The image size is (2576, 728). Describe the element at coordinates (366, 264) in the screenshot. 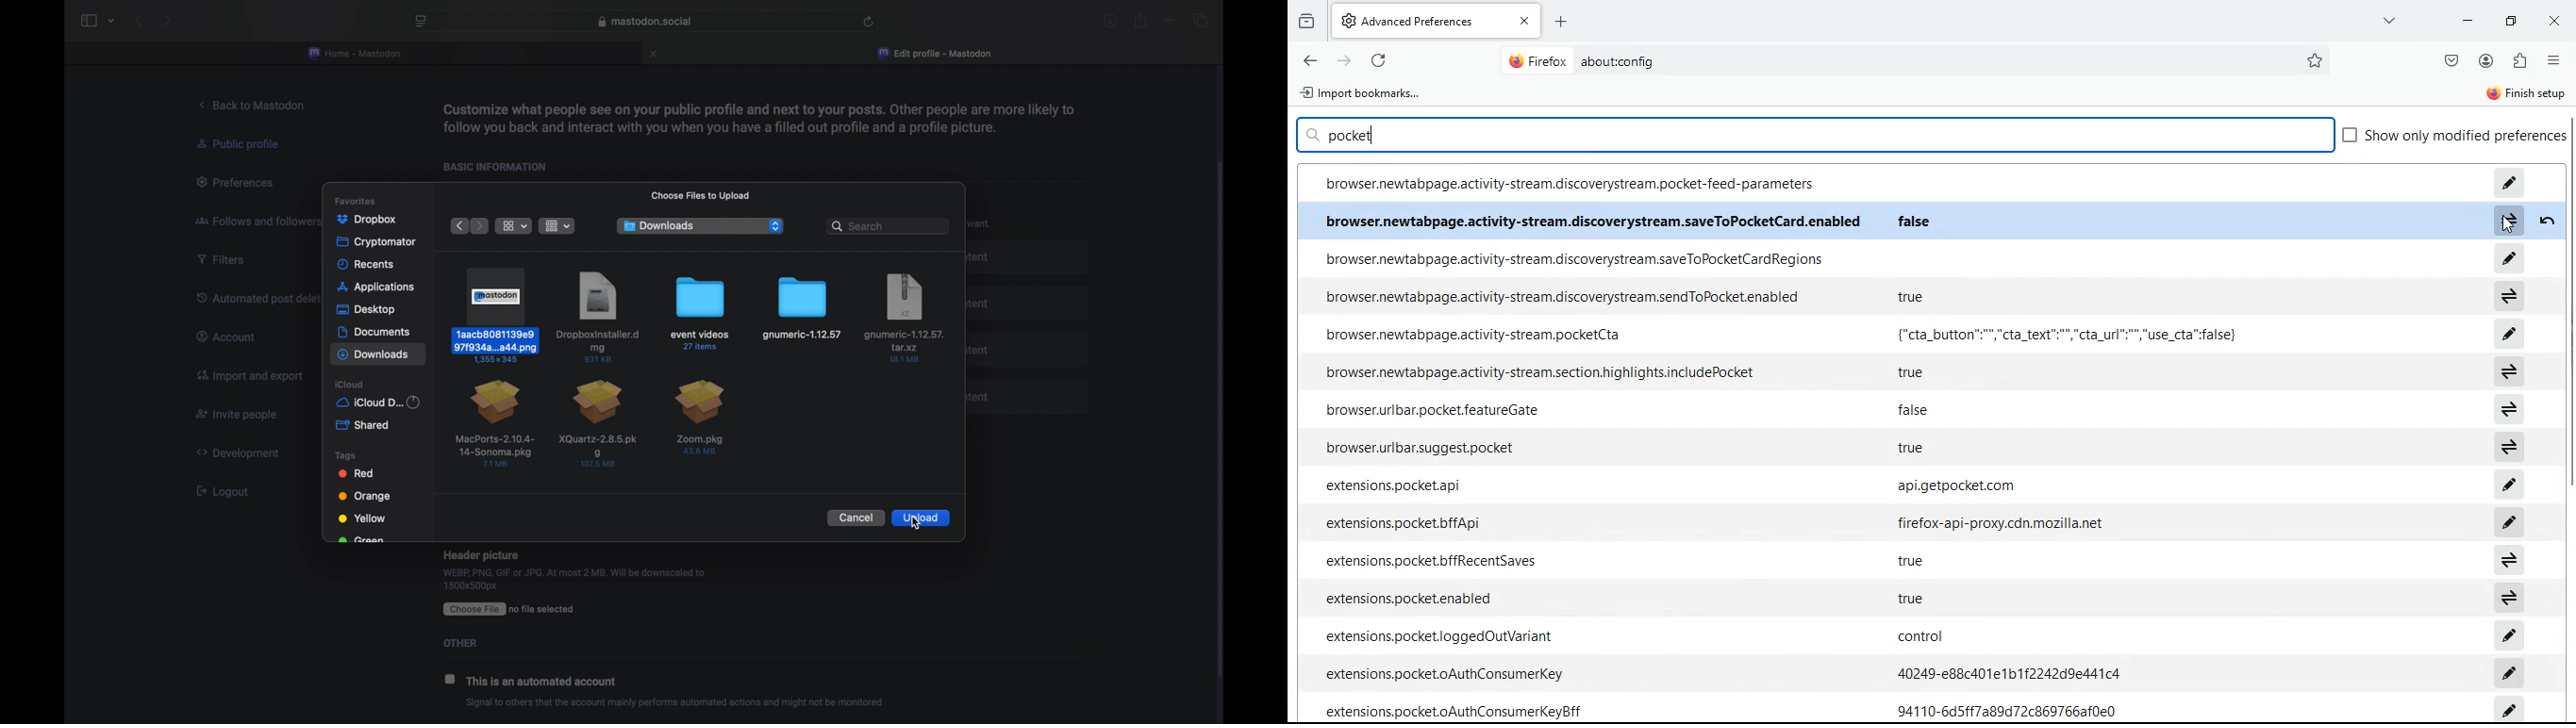

I see `recents` at that location.